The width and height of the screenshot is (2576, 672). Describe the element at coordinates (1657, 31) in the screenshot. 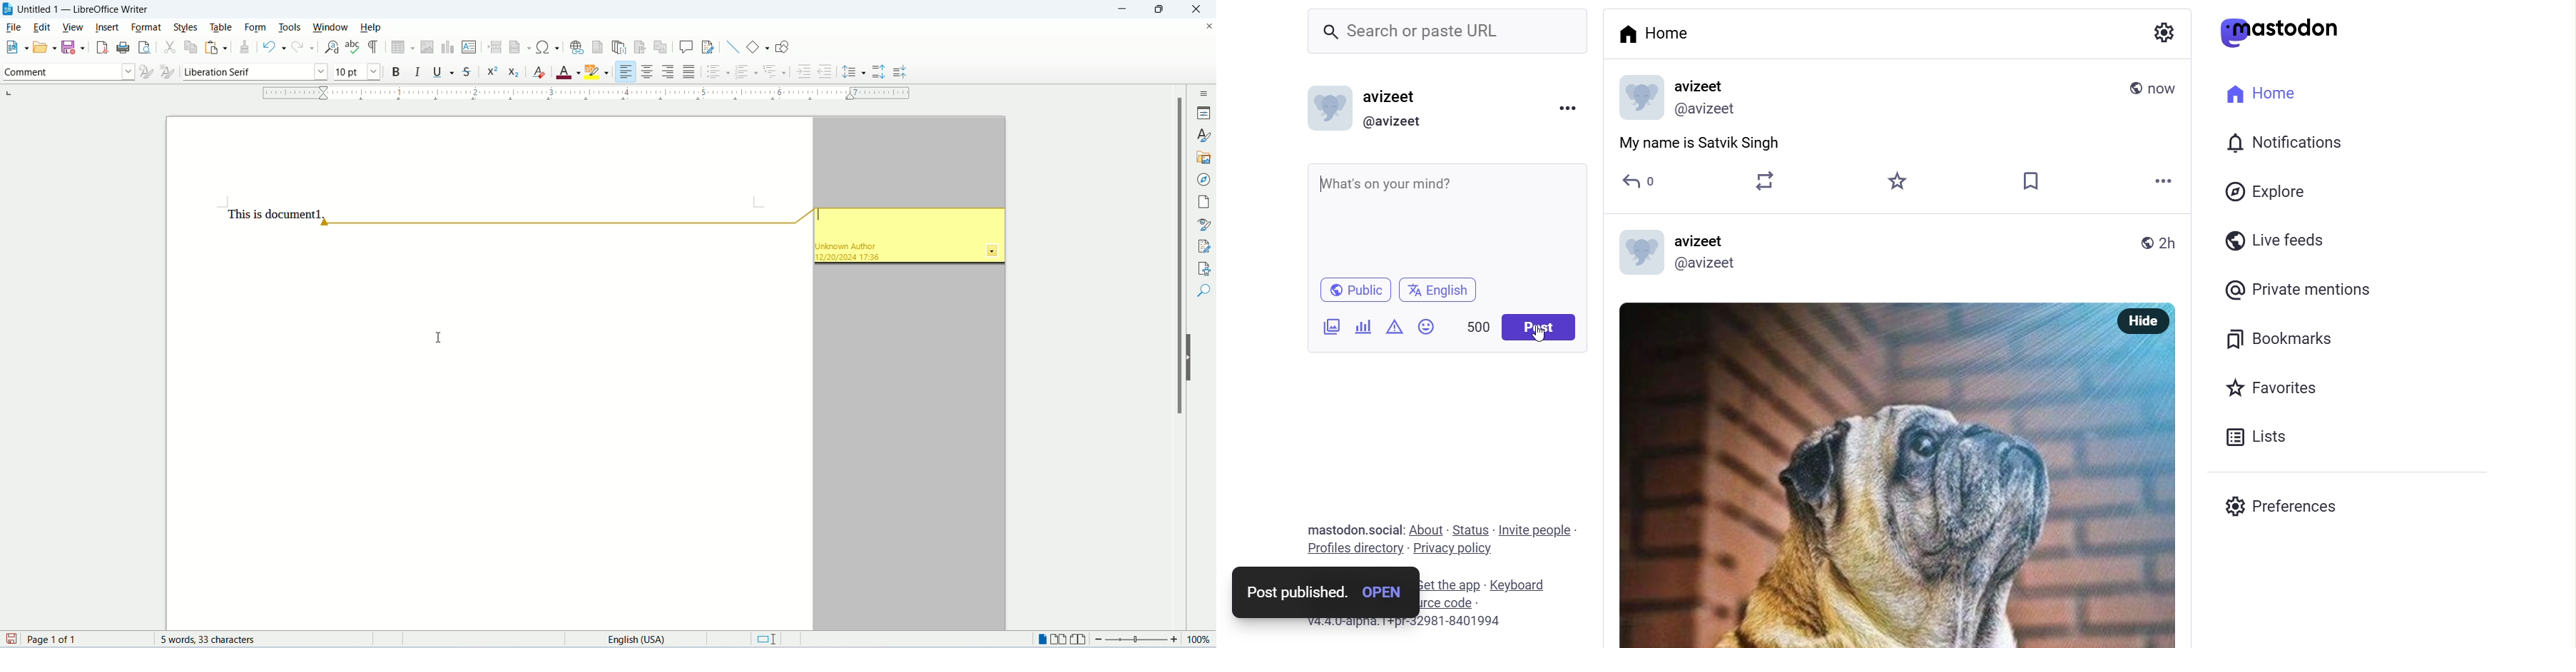

I see `Home` at that location.